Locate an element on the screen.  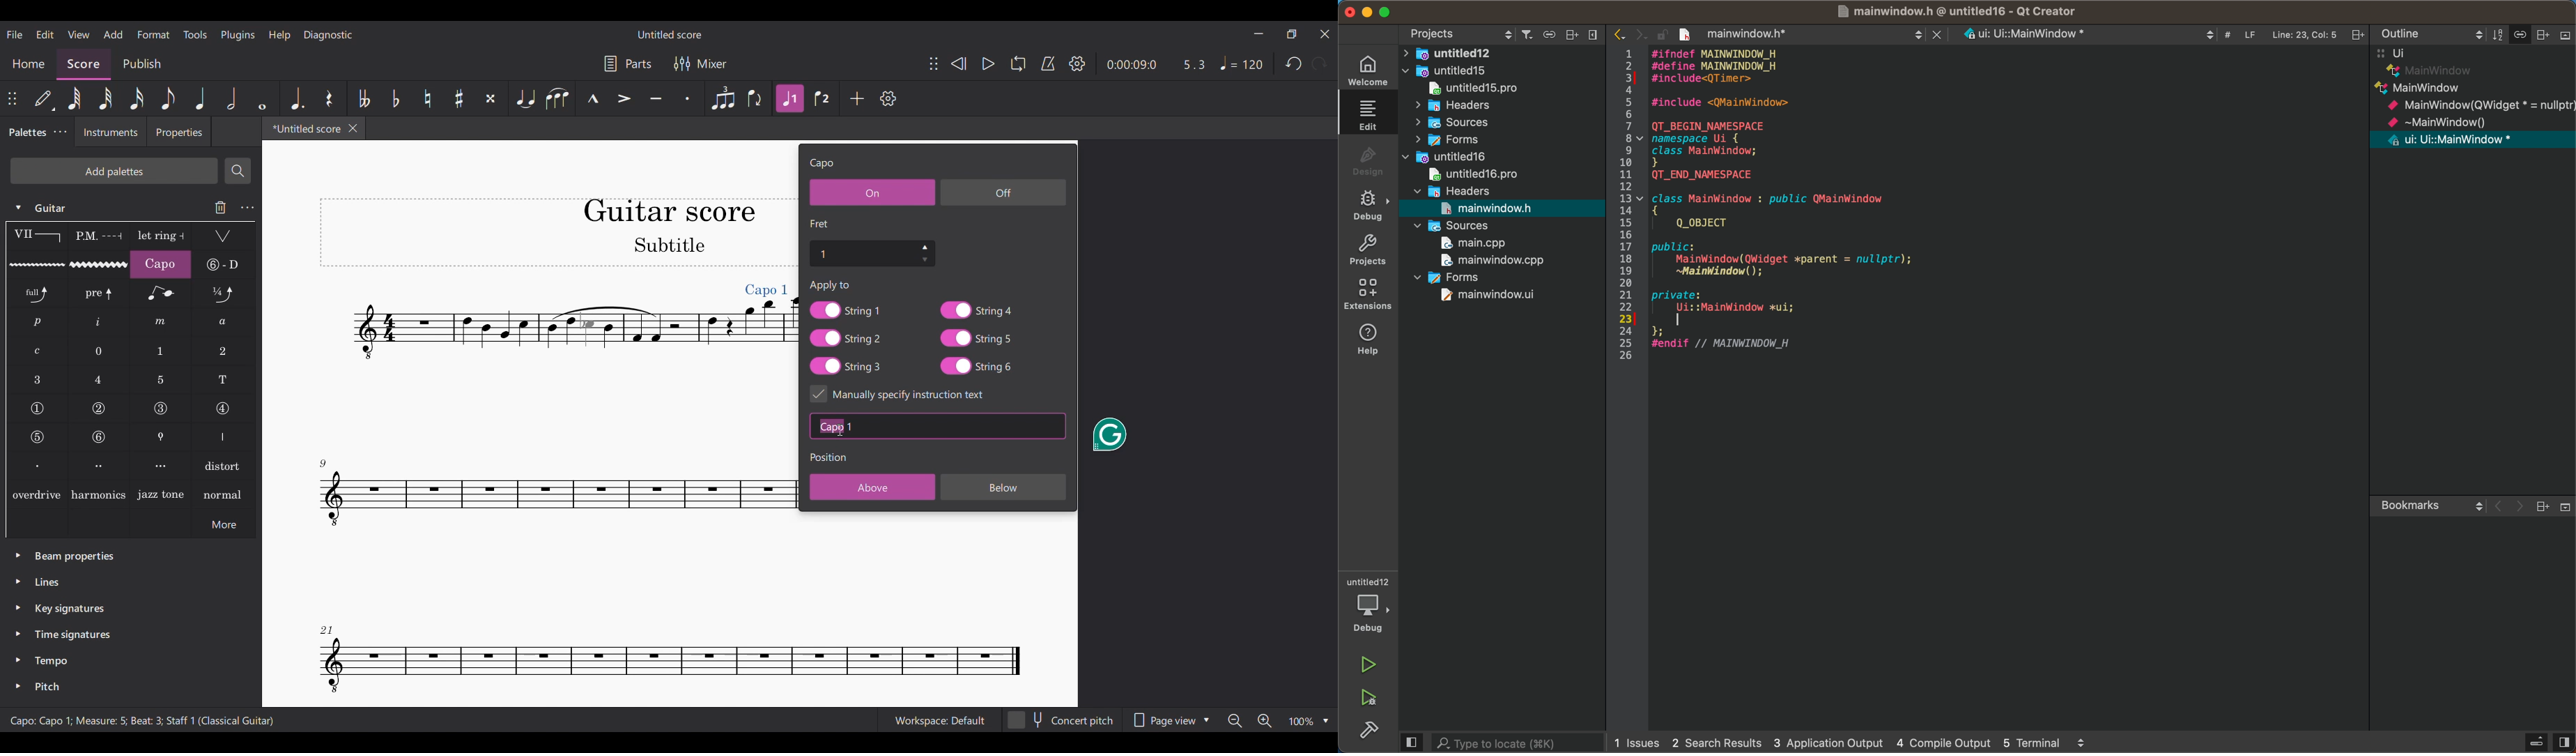
Click to collapse  is located at coordinates (18, 208).